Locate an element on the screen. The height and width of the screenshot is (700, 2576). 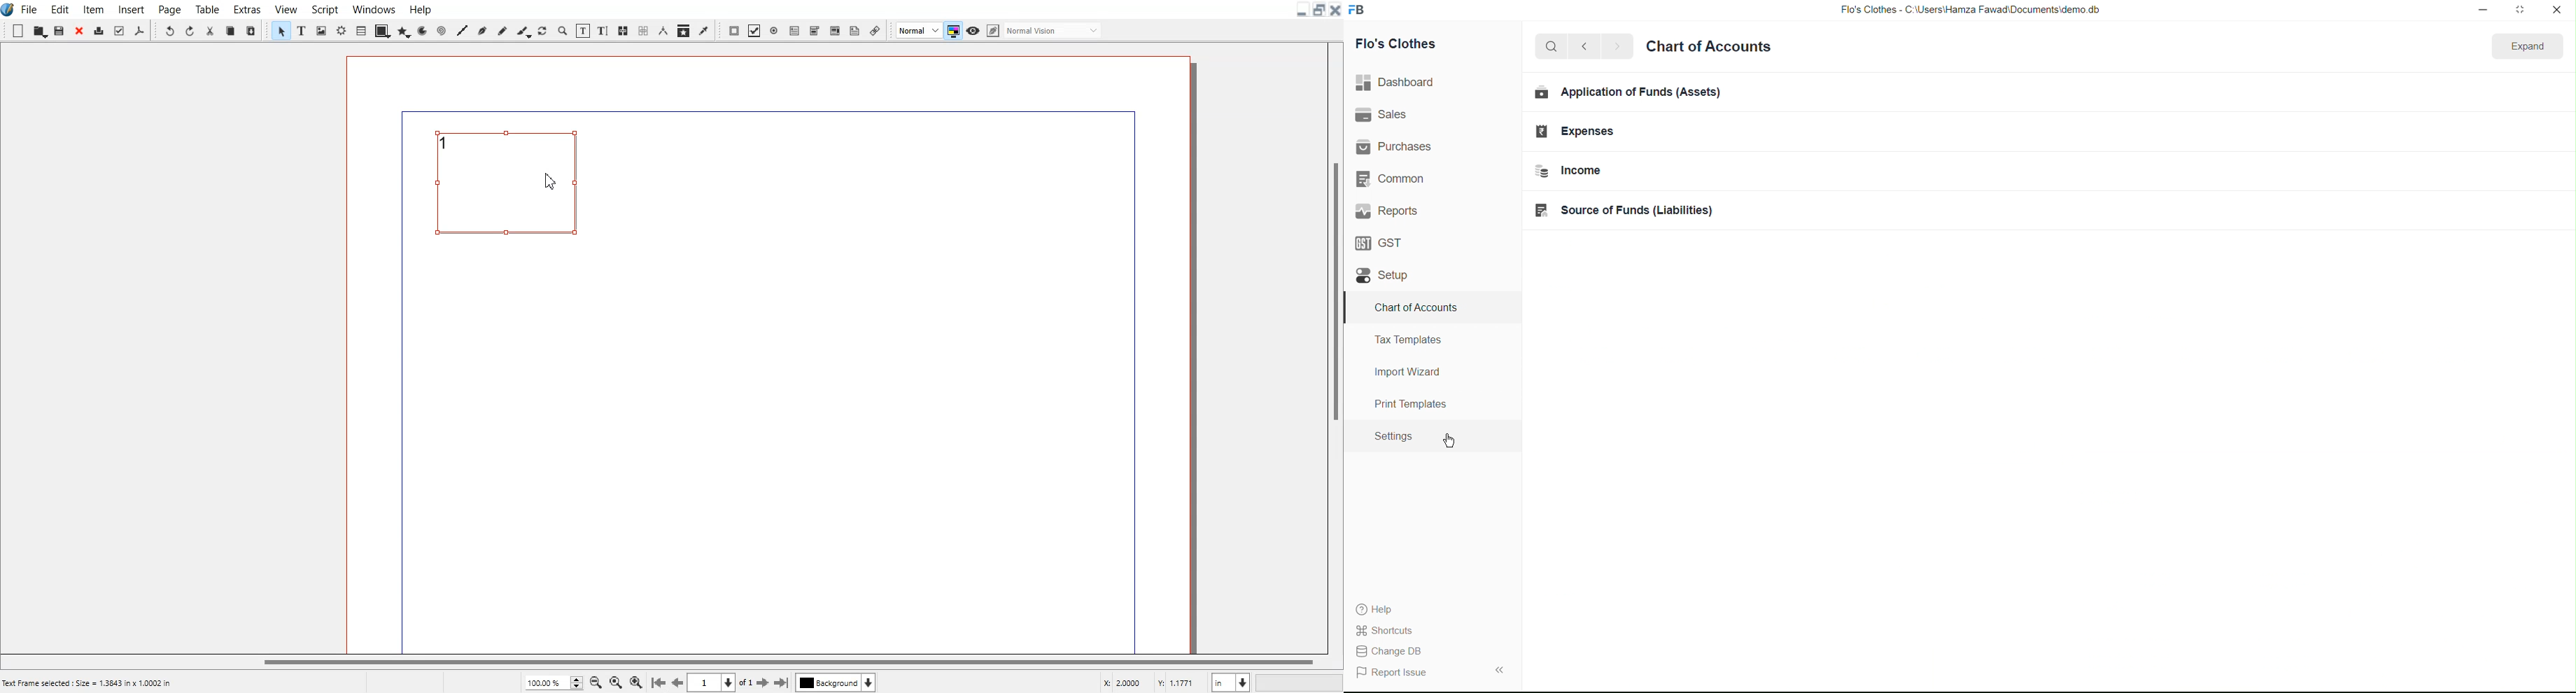
Zoom Adjustment is located at coordinates (553, 682).